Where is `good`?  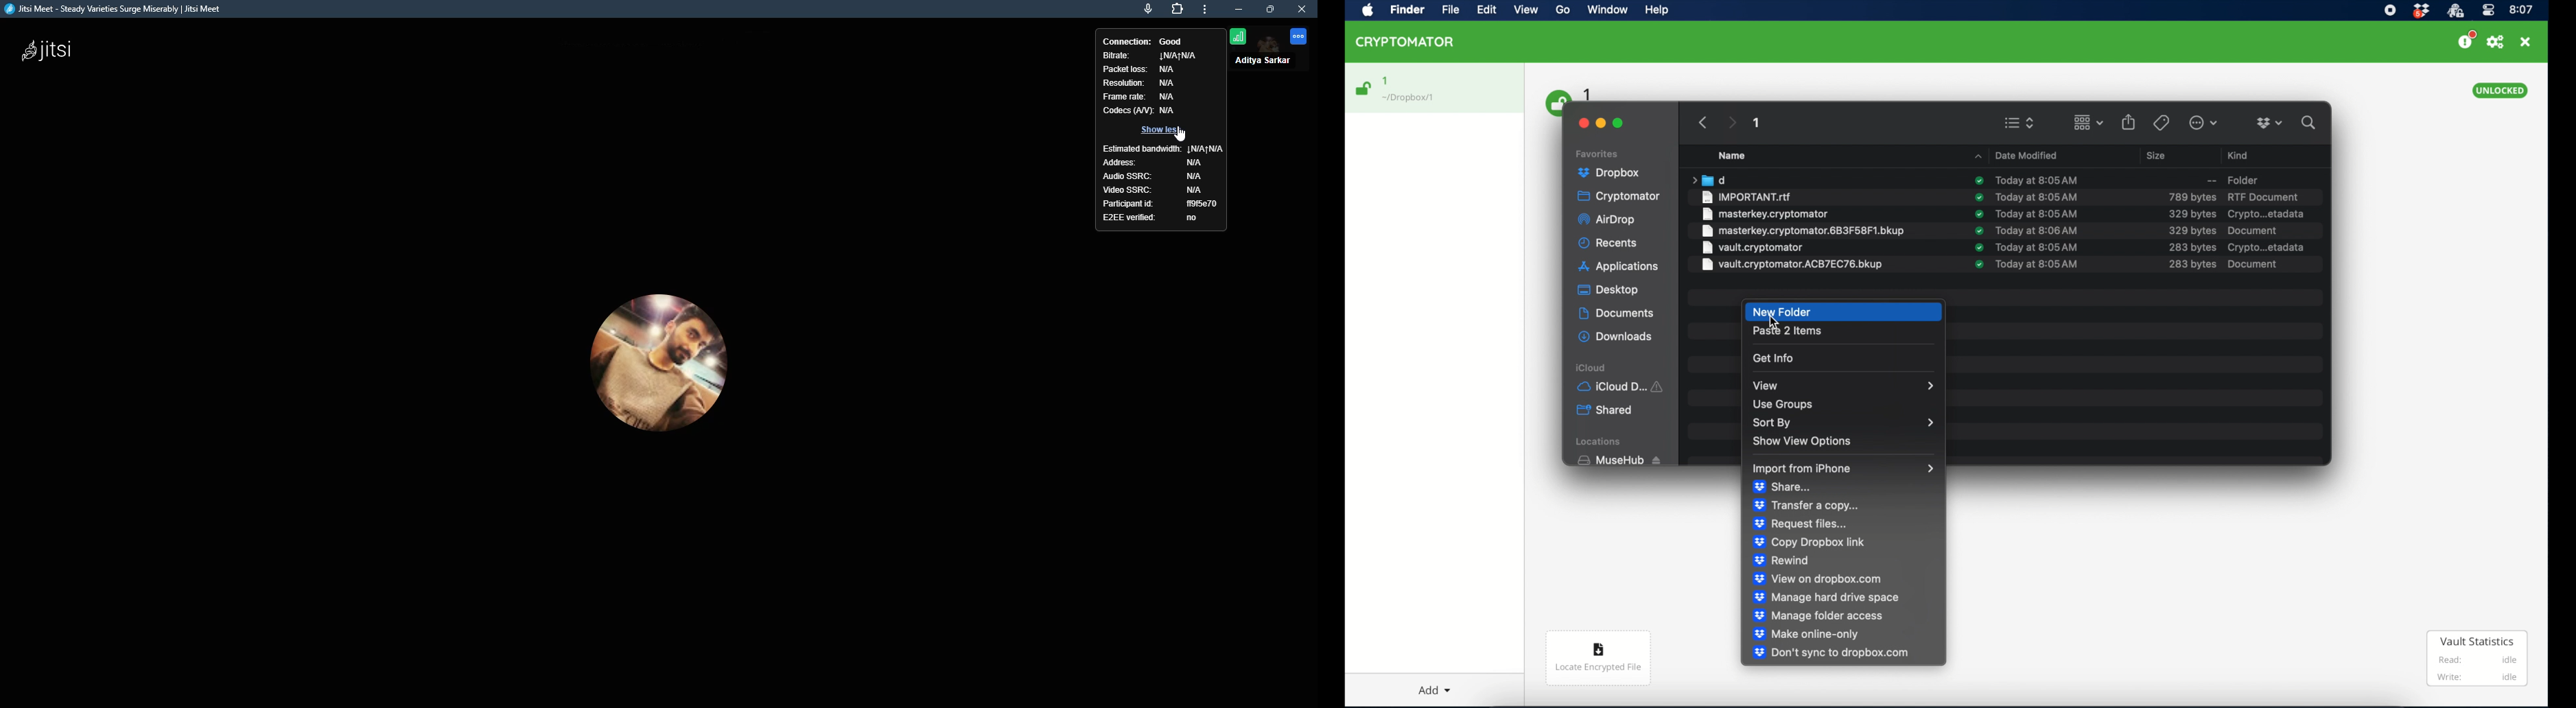
good is located at coordinates (1174, 40).